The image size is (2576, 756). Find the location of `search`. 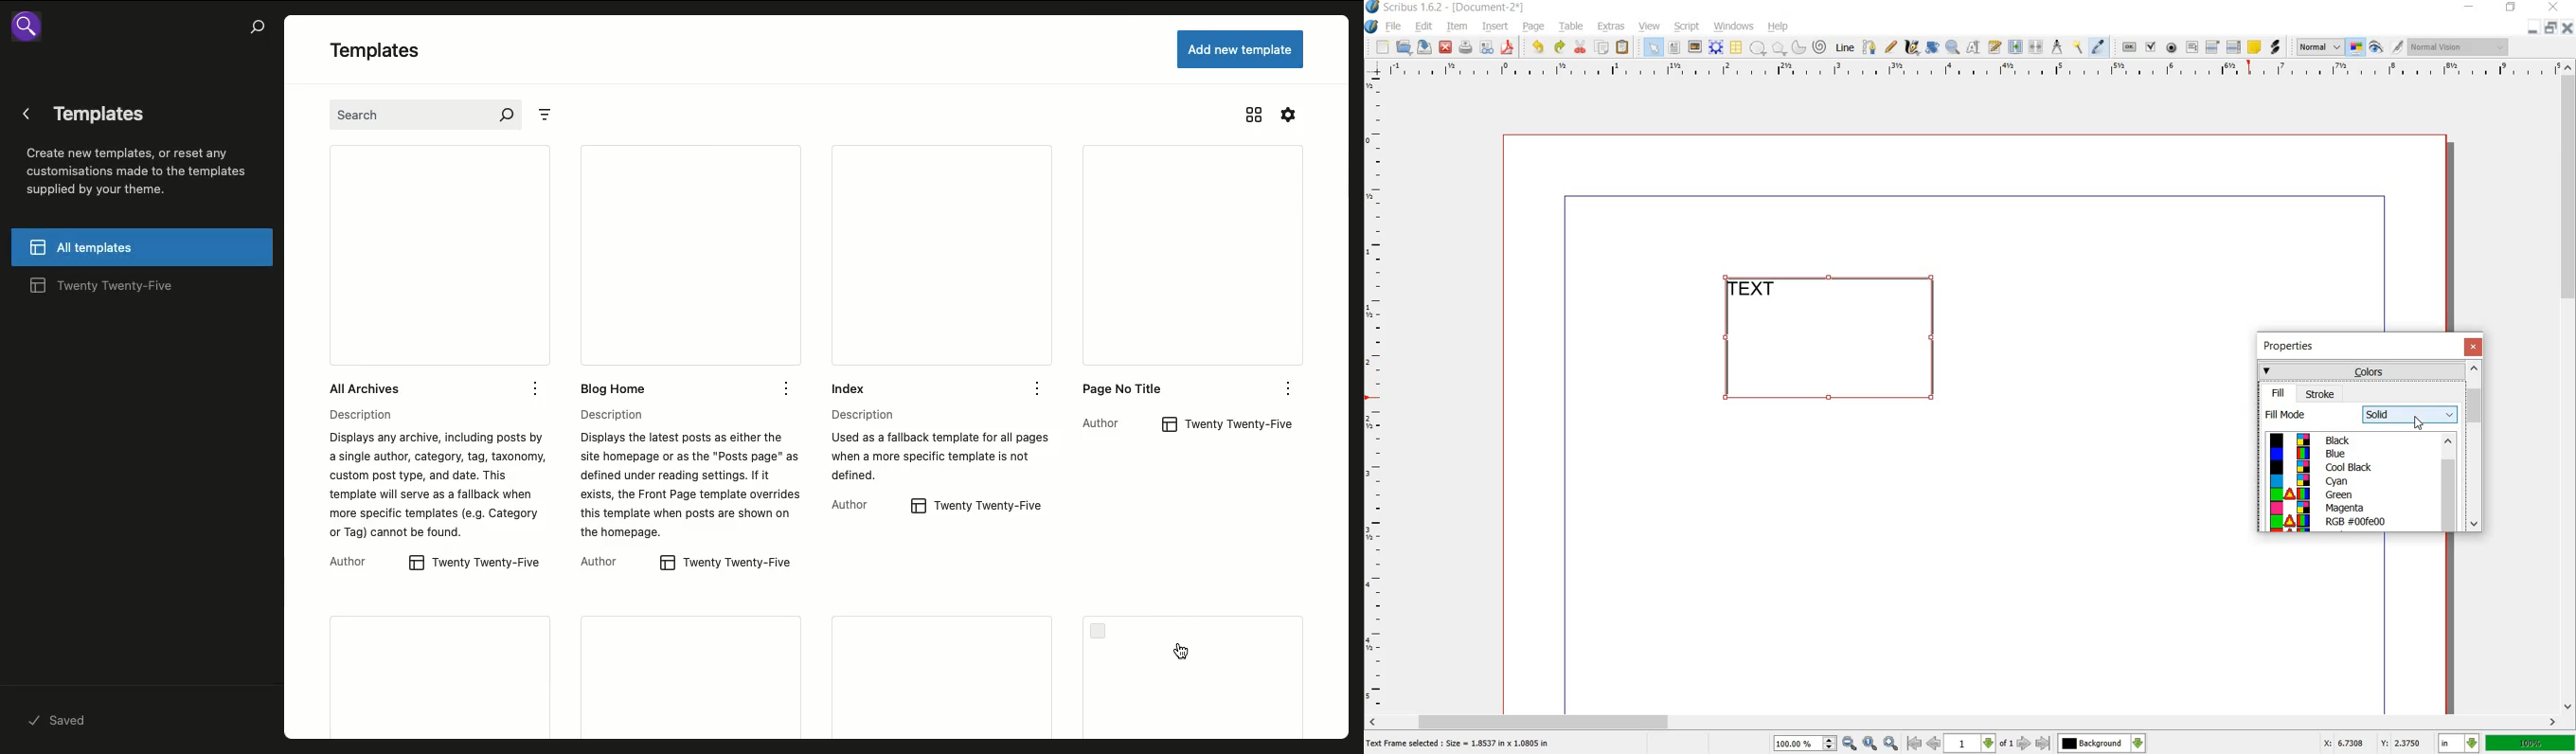

search is located at coordinates (254, 30).